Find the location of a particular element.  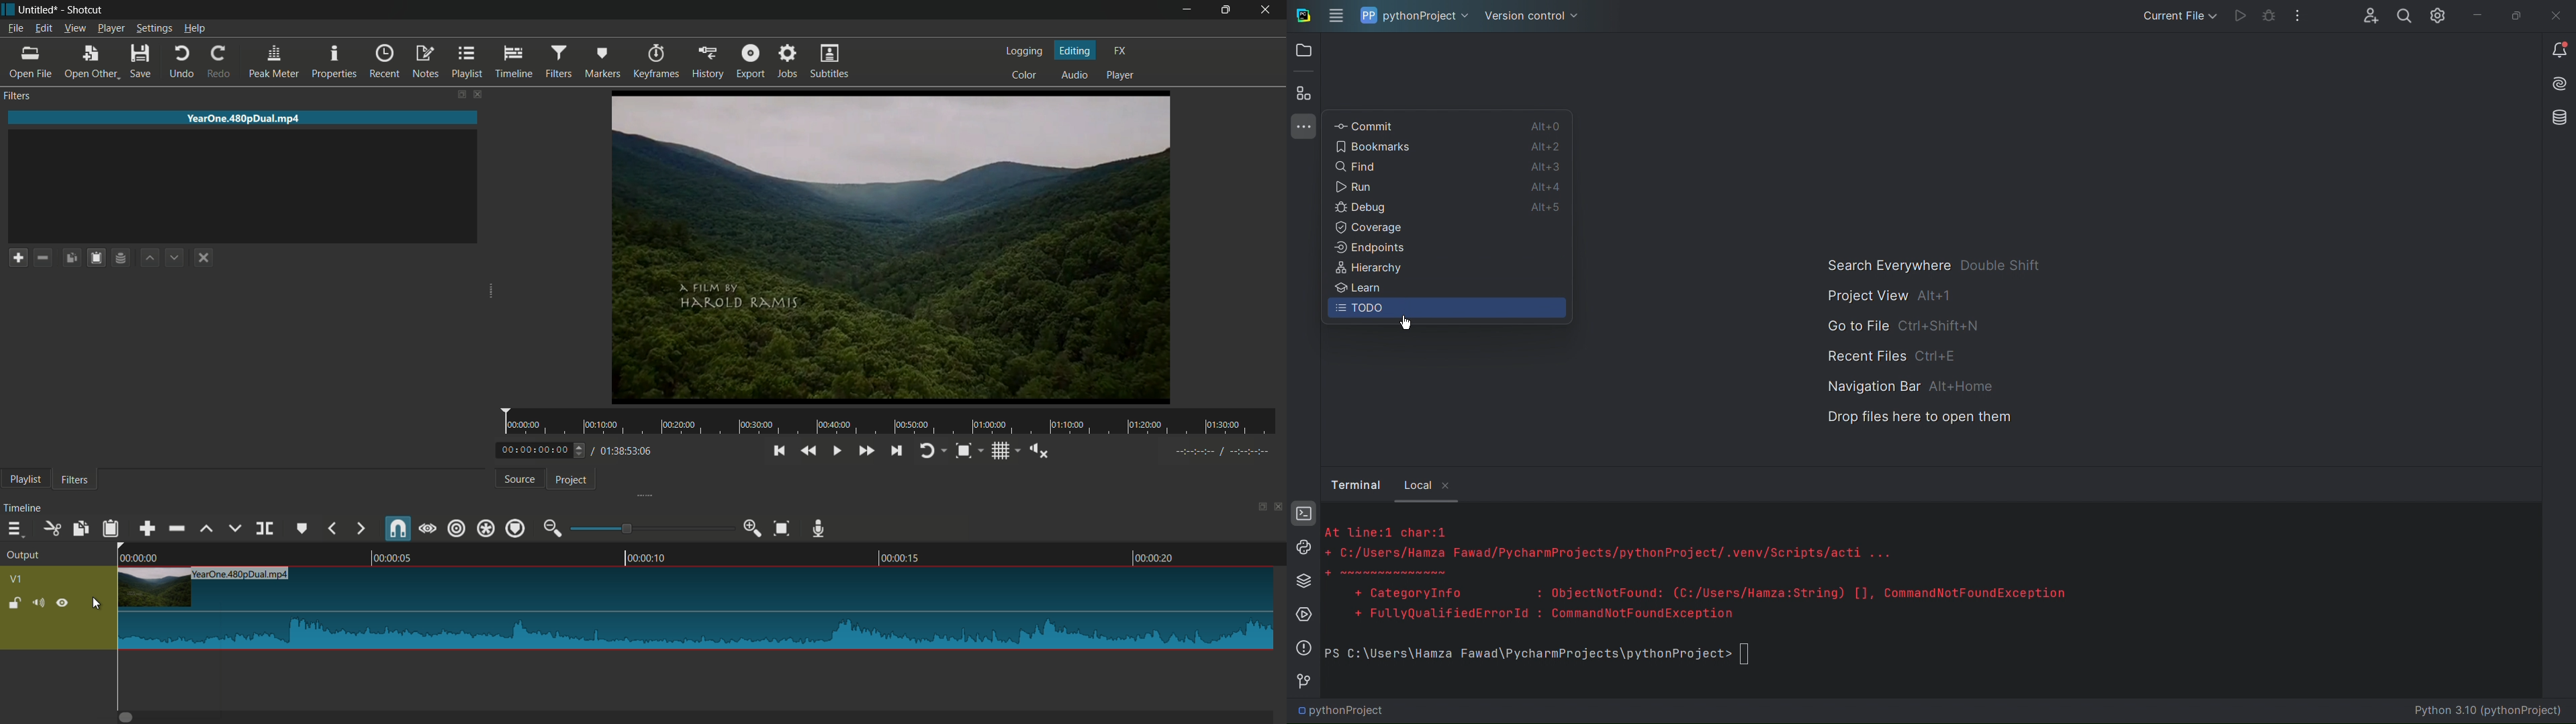

Version Control is located at coordinates (1303, 684).